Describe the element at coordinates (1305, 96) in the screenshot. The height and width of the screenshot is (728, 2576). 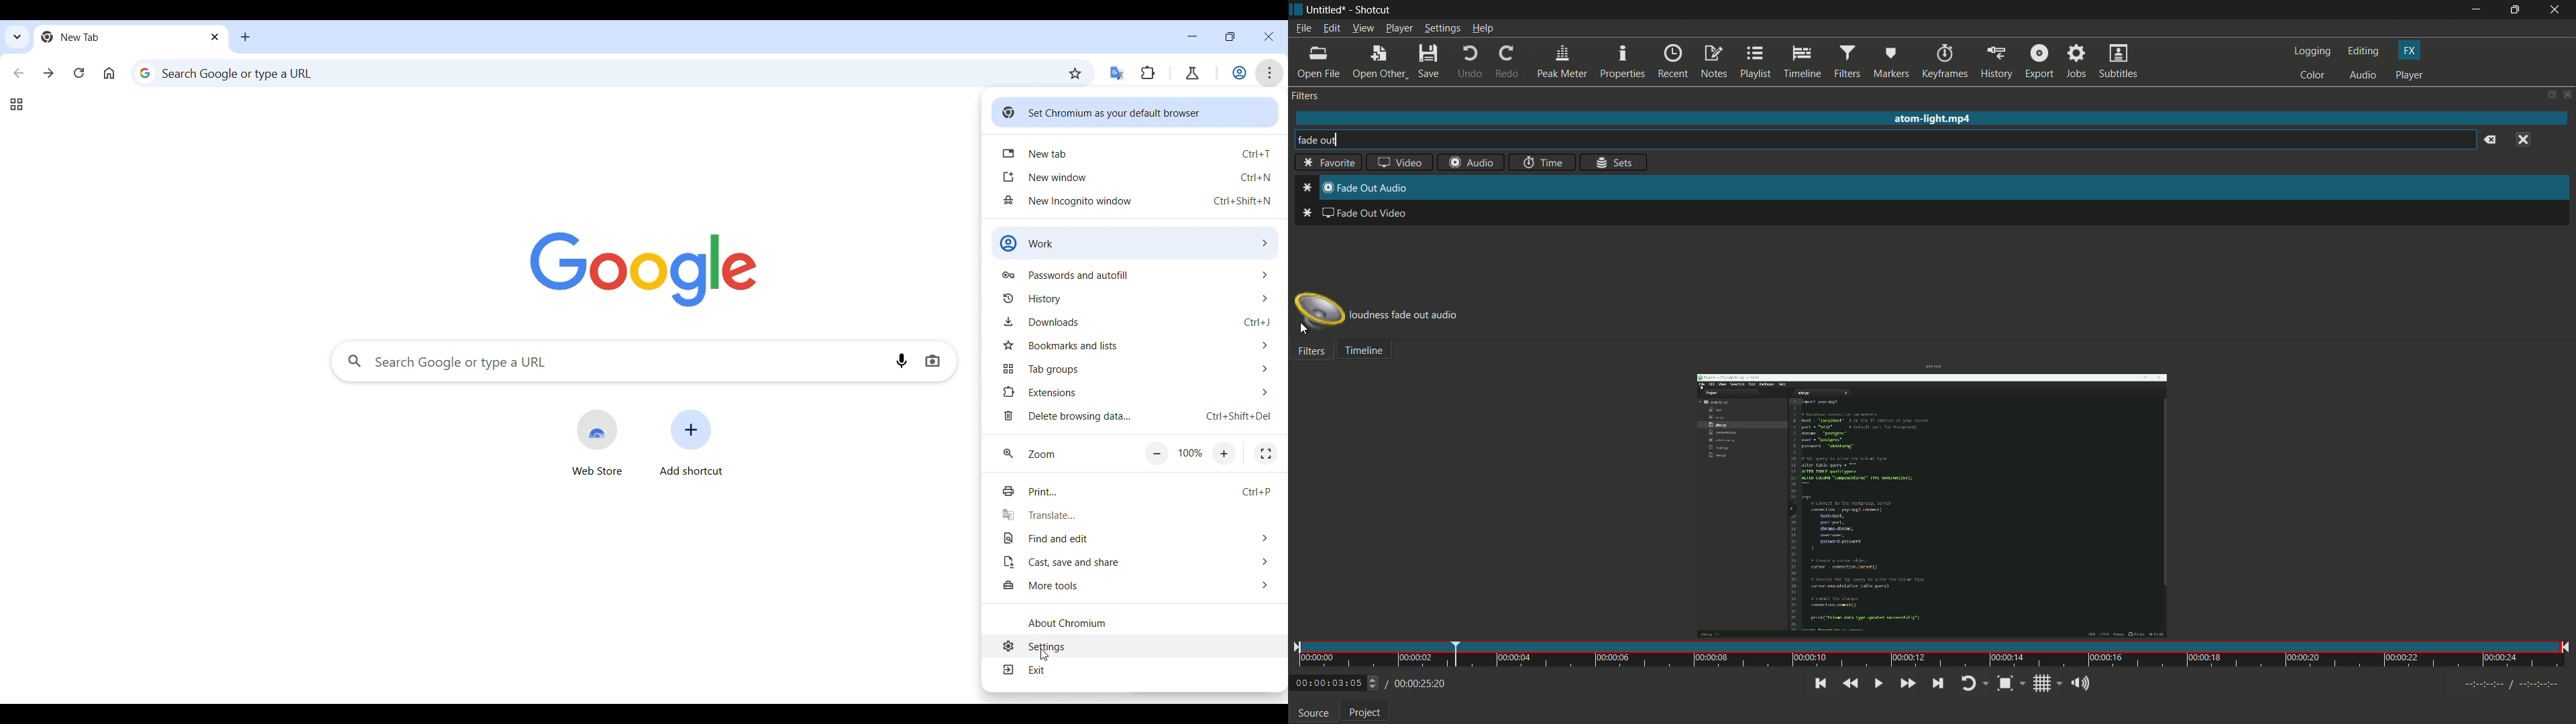
I see `filters` at that location.